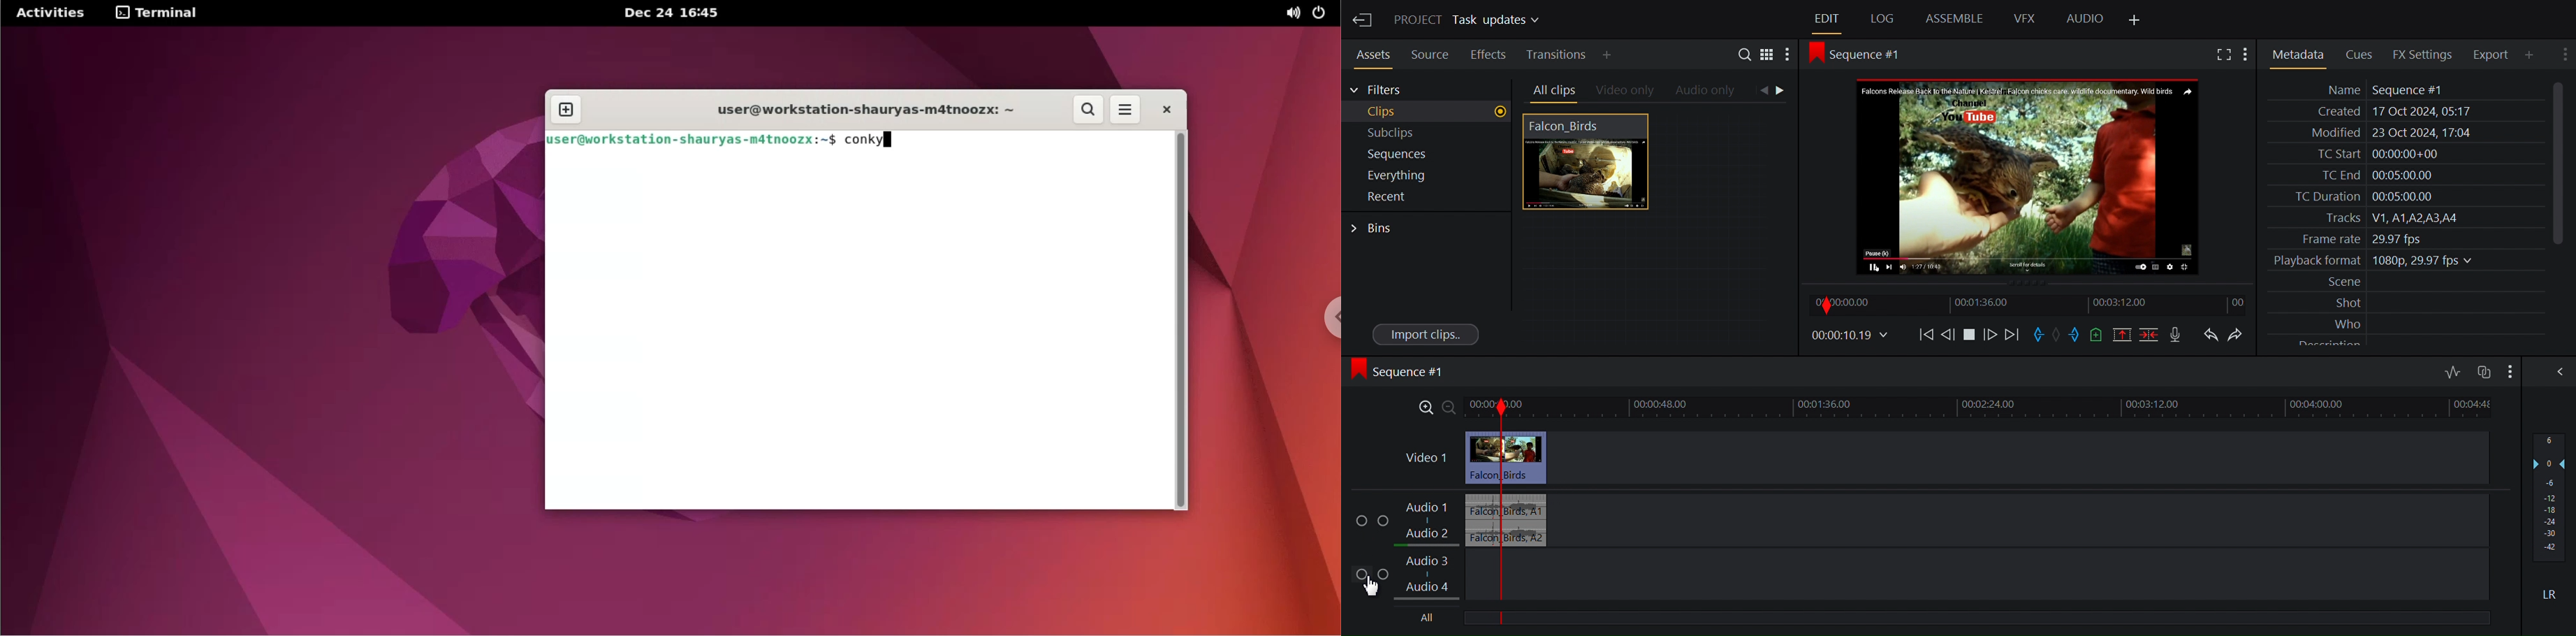  Describe the element at coordinates (1618, 55) in the screenshot. I see `Add` at that location.